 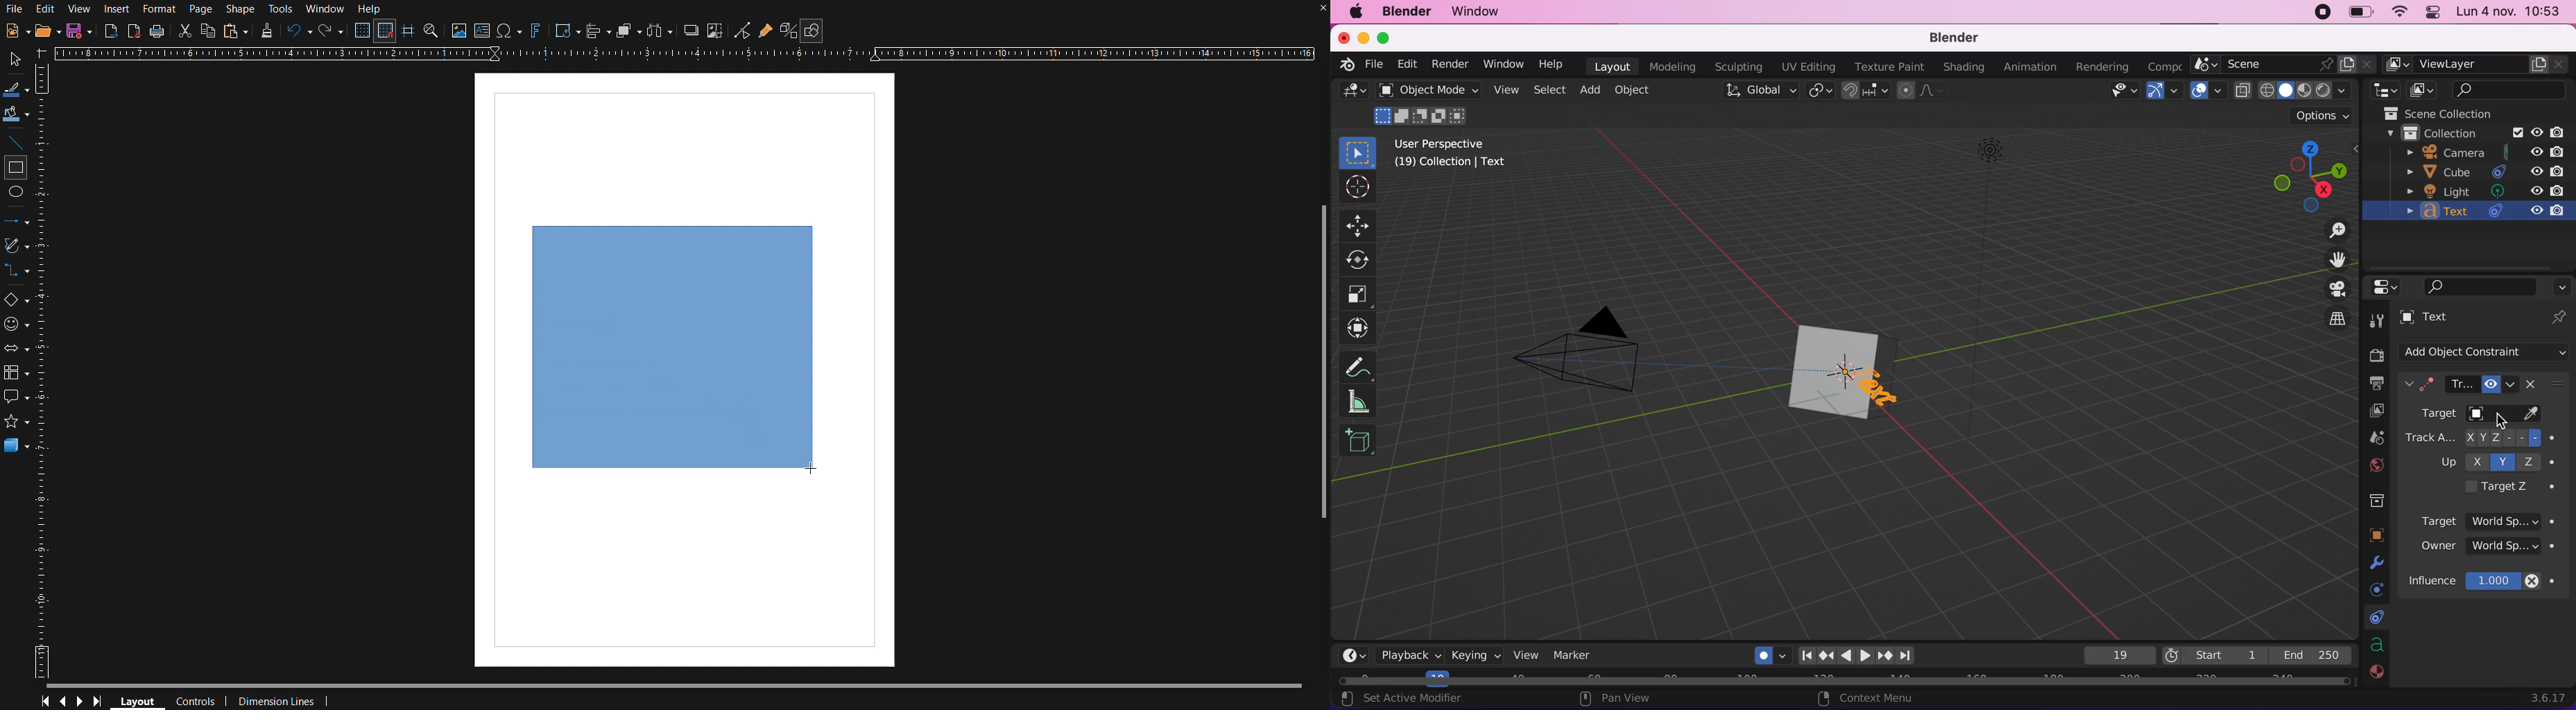 What do you see at coordinates (1412, 13) in the screenshot?
I see `blender` at bounding box center [1412, 13].